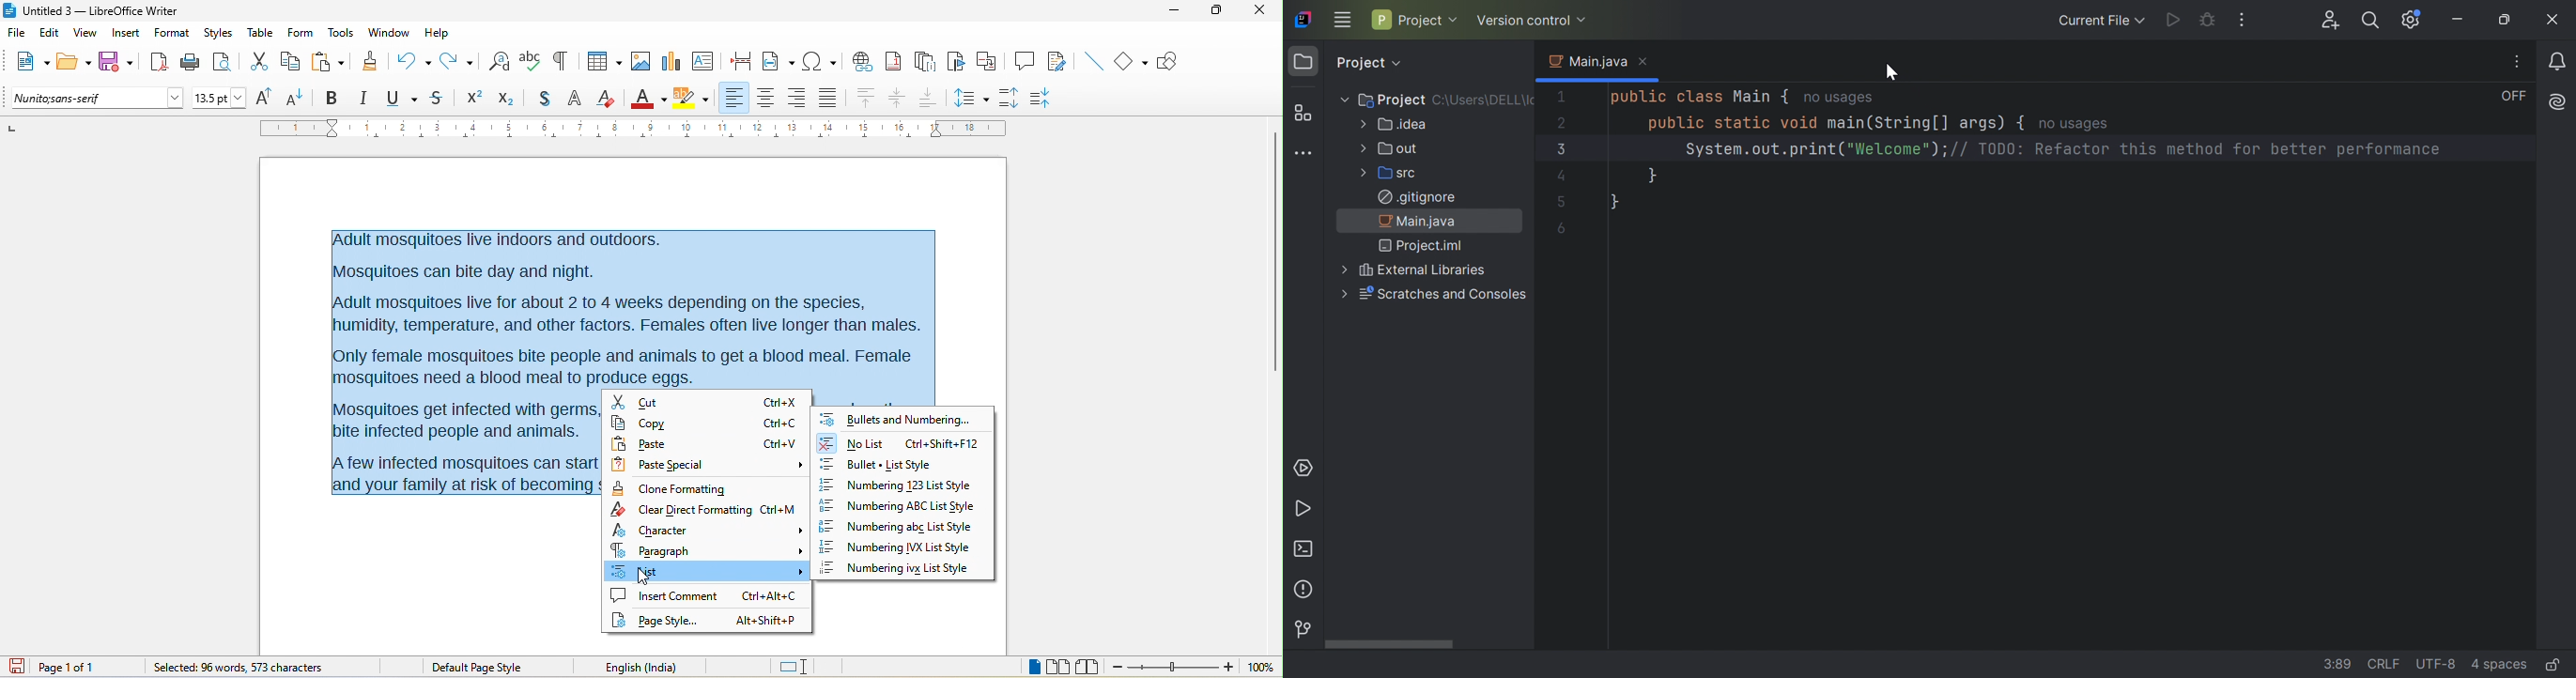 The image size is (2576, 700). Describe the element at coordinates (85, 667) in the screenshot. I see `page 1 of 1` at that location.